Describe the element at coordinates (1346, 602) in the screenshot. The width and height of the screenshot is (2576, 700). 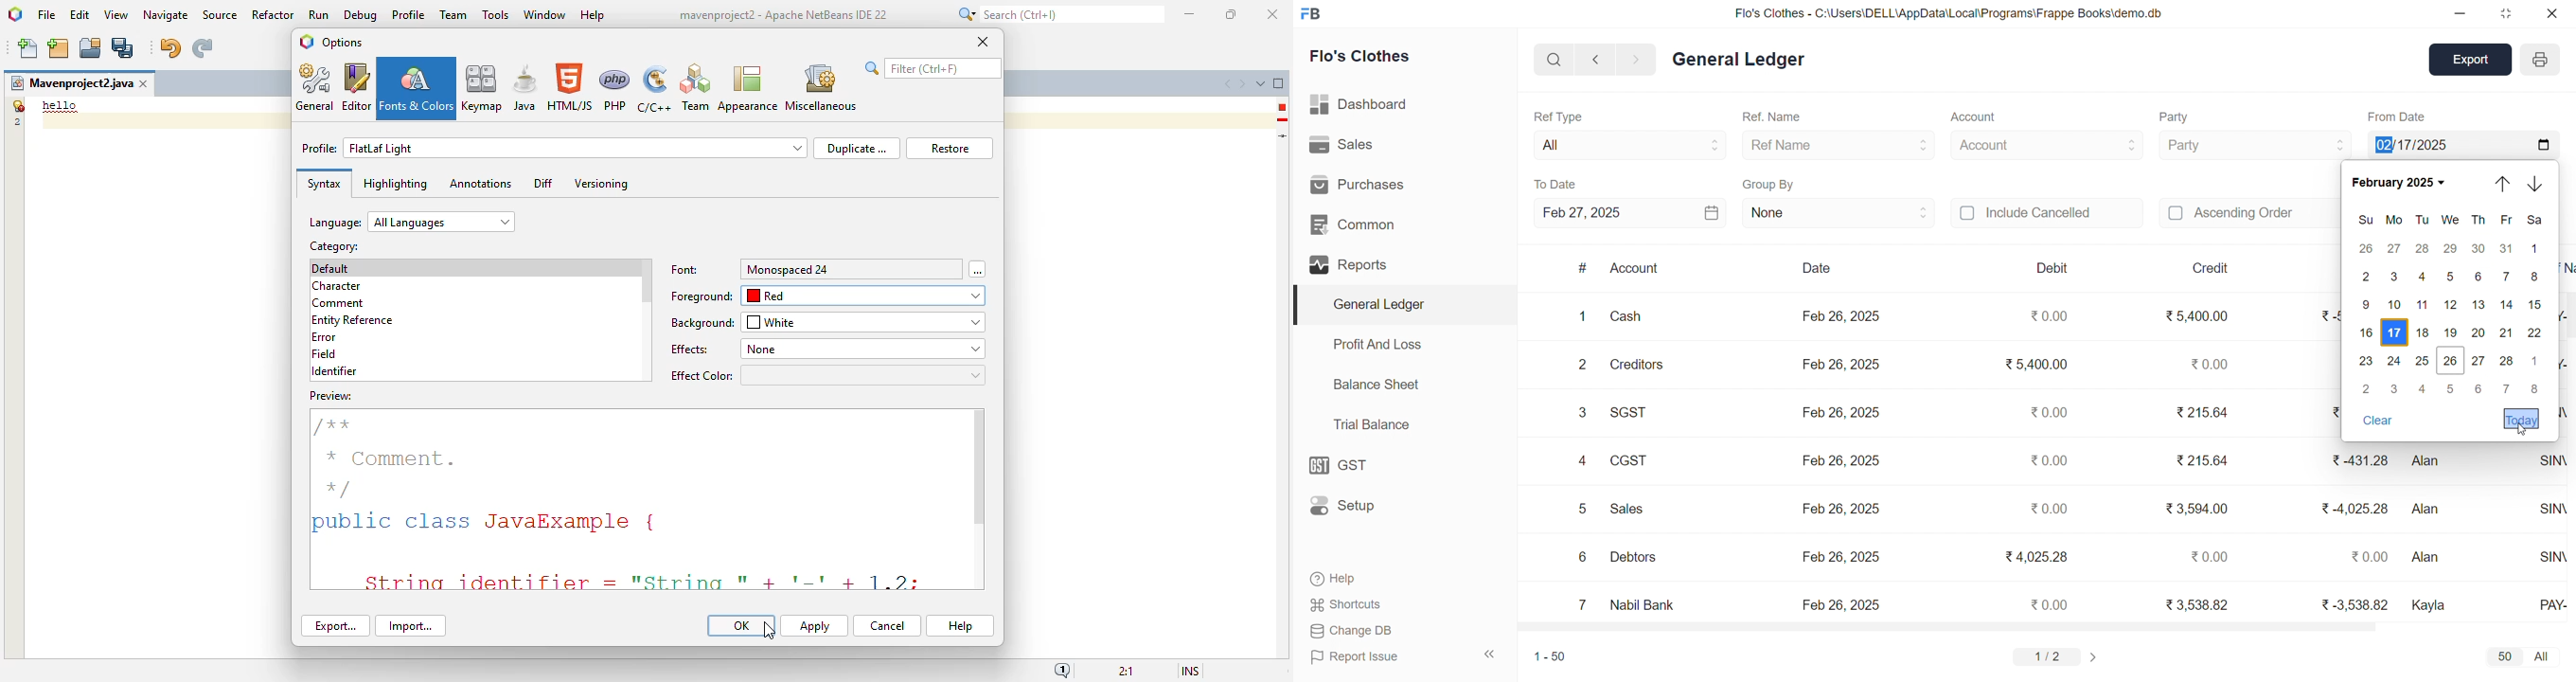
I see `Shortcuts` at that location.